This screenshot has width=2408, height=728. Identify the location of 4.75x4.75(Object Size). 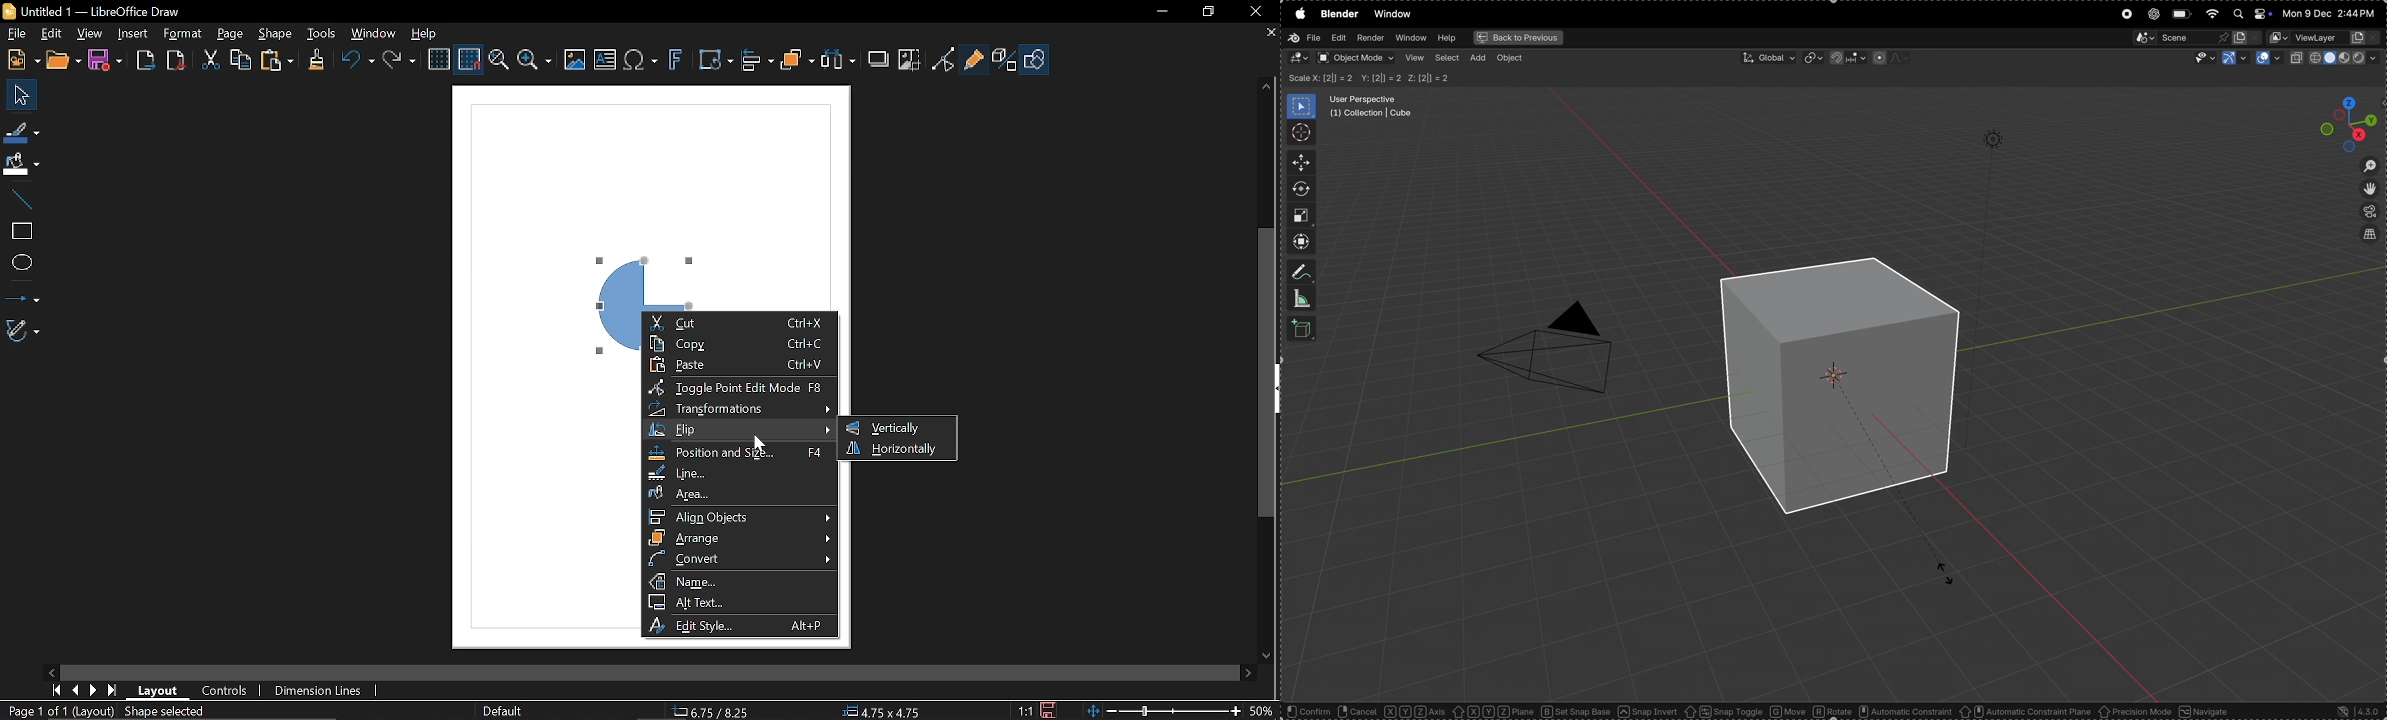
(885, 710).